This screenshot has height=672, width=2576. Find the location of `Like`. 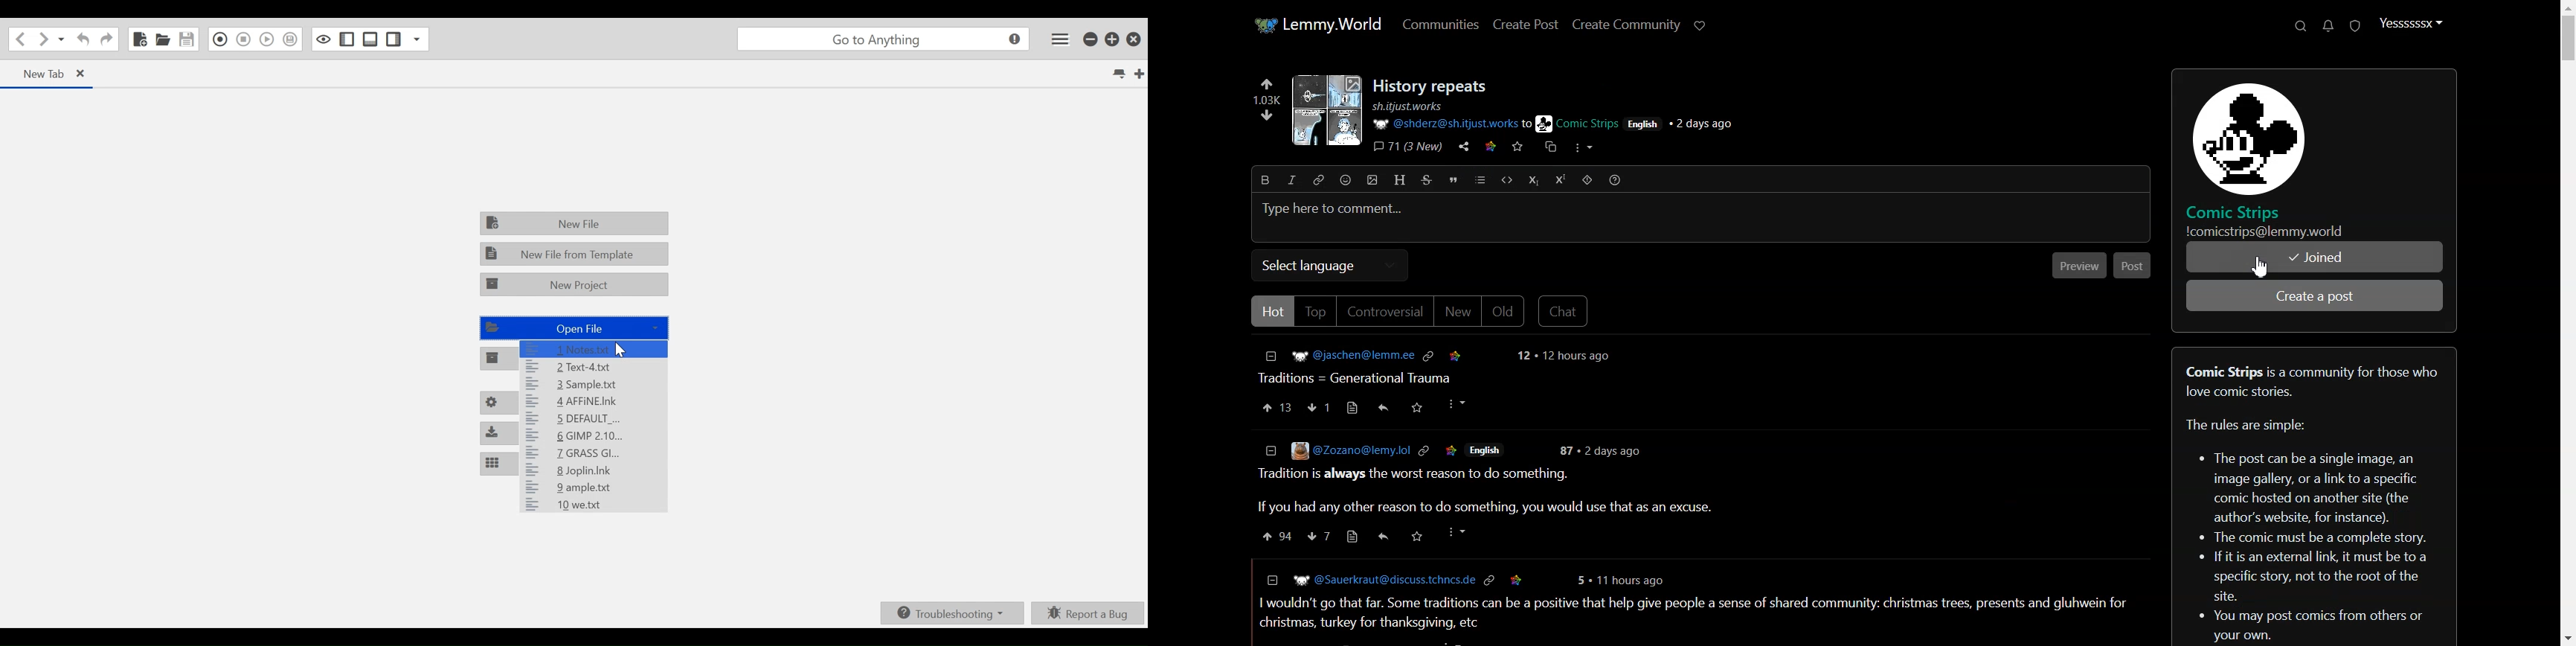

Like is located at coordinates (1272, 537).